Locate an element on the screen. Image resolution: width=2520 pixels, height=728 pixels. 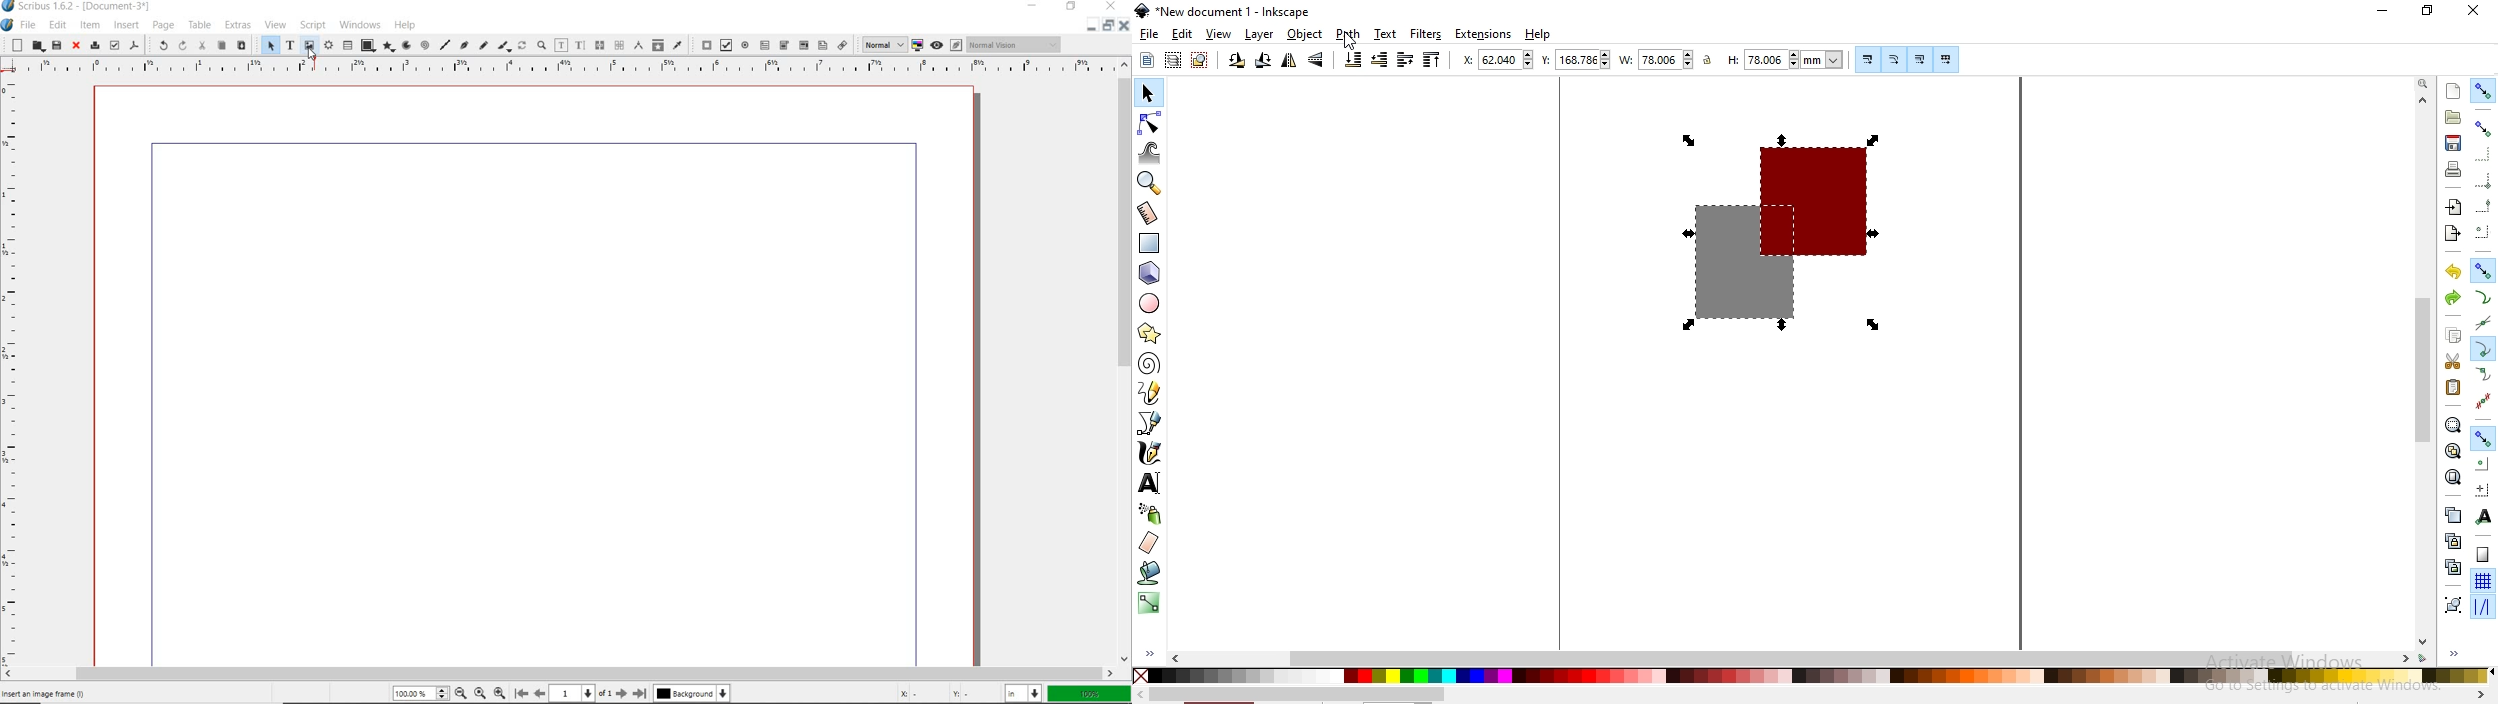
snap text anchors and baselines is located at coordinates (2482, 518).